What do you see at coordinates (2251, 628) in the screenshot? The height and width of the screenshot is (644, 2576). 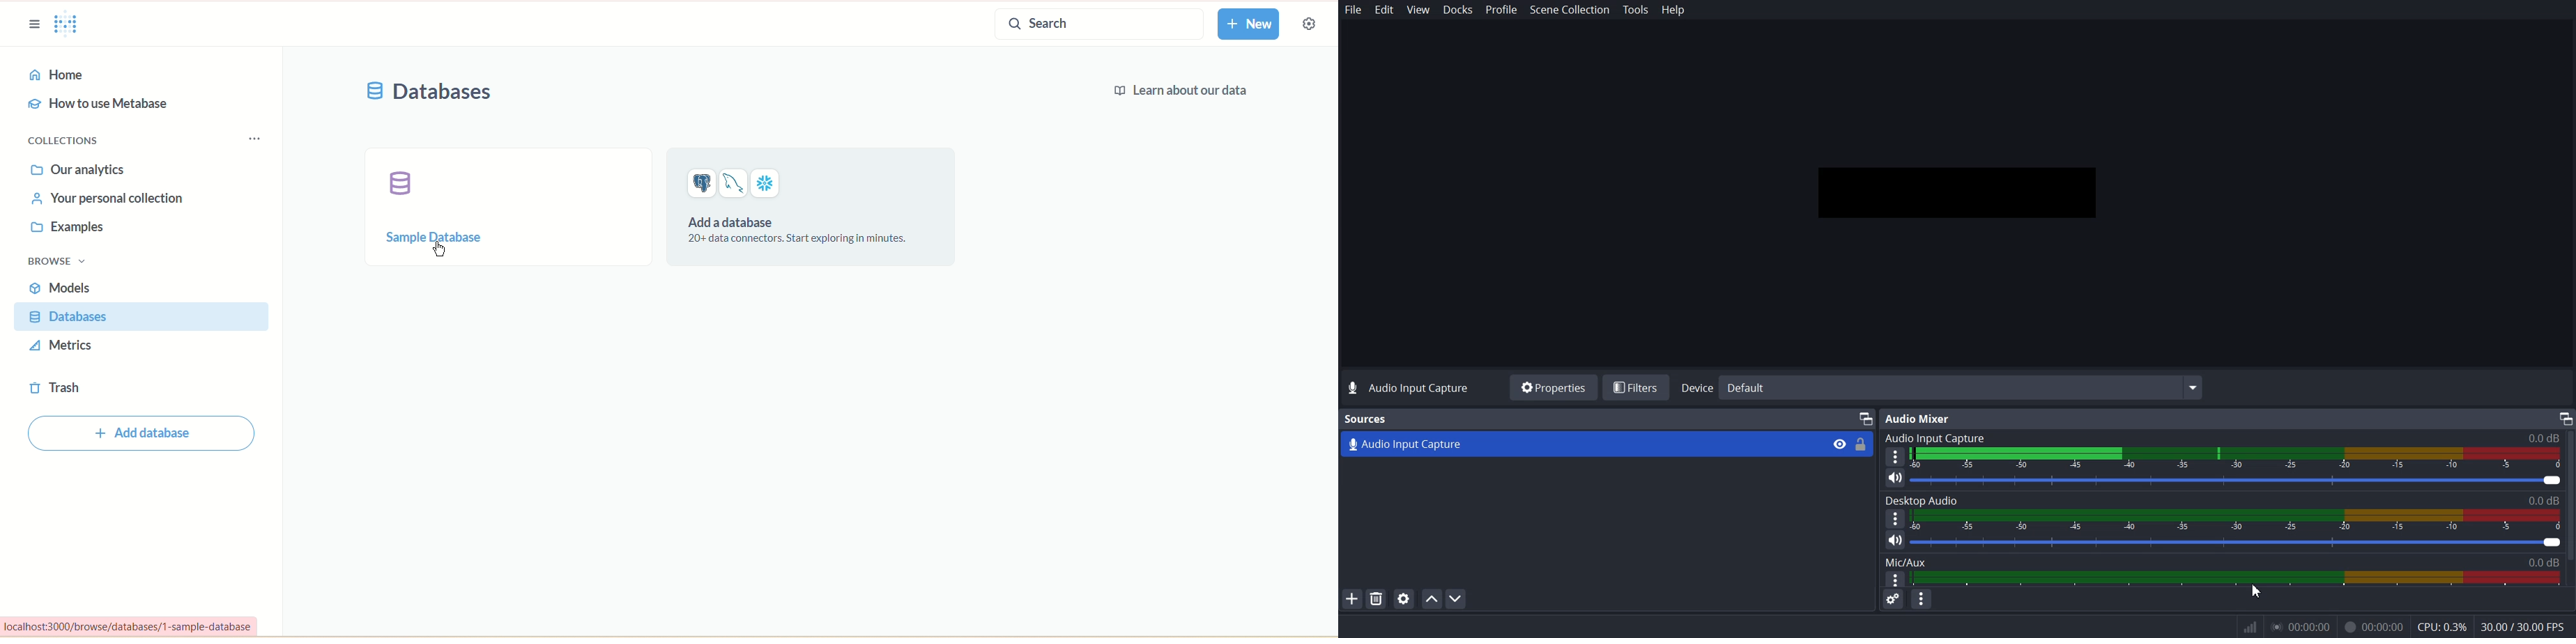 I see `Inf` at bounding box center [2251, 628].